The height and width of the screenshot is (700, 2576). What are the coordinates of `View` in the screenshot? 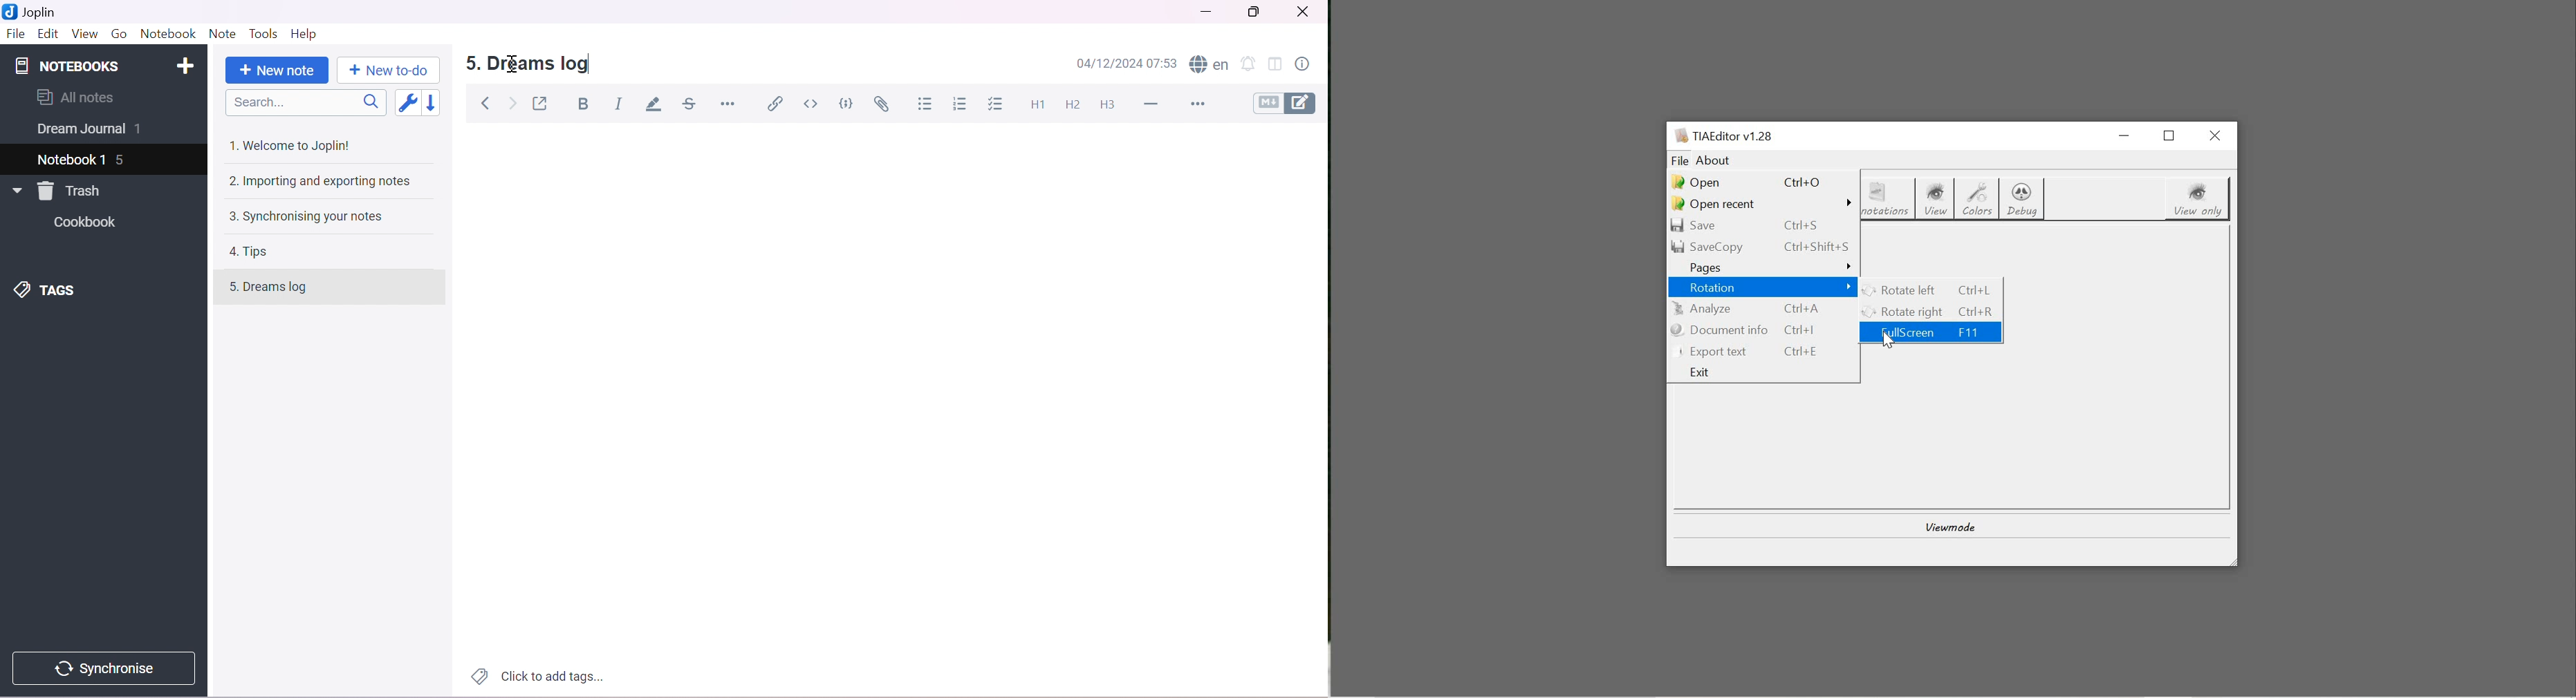 It's located at (84, 33).